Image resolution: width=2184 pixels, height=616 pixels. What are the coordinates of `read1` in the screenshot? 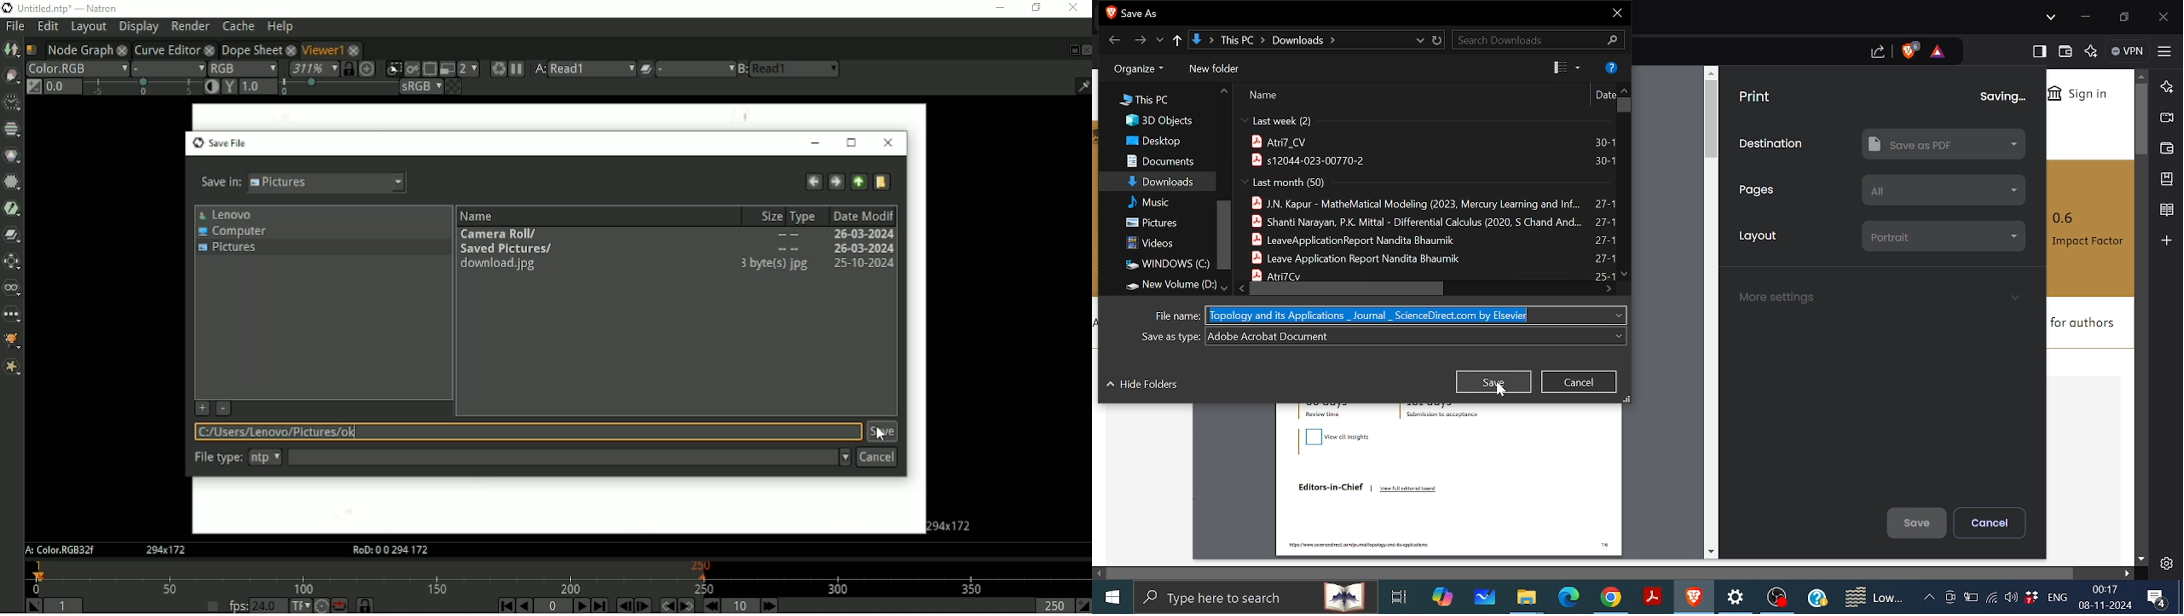 It's located at (592, 69).